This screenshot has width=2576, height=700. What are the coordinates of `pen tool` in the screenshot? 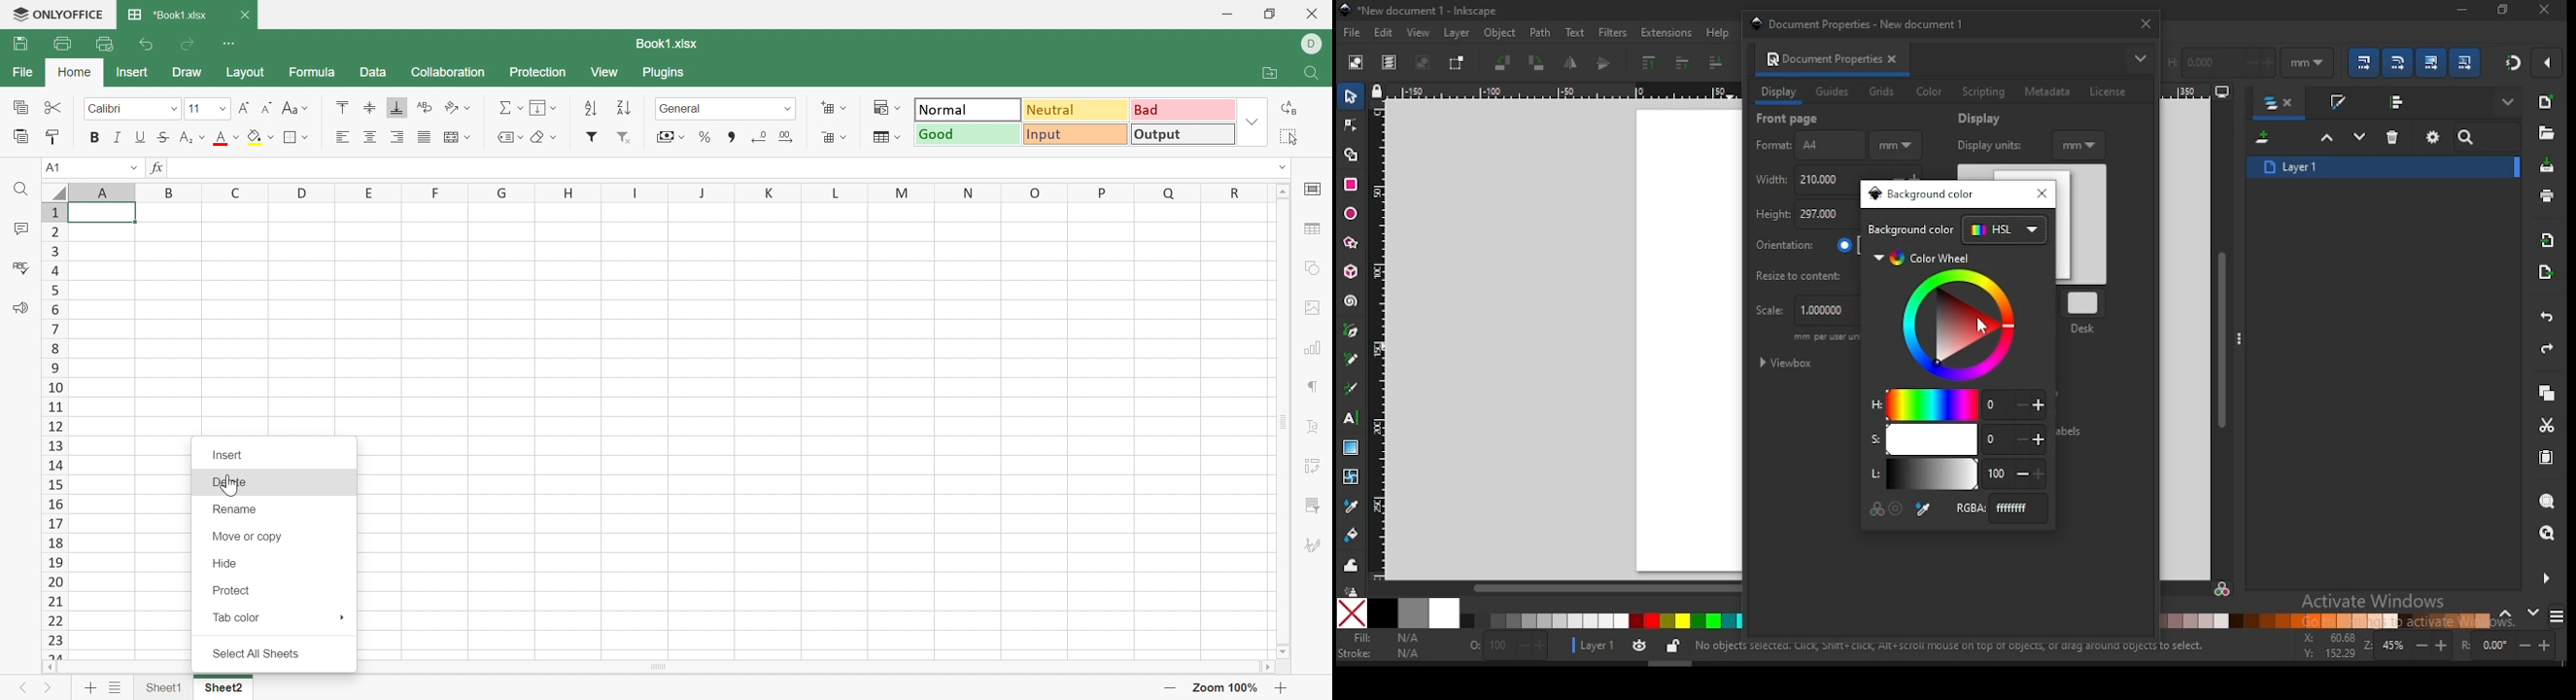 It's located at (1352, 332).